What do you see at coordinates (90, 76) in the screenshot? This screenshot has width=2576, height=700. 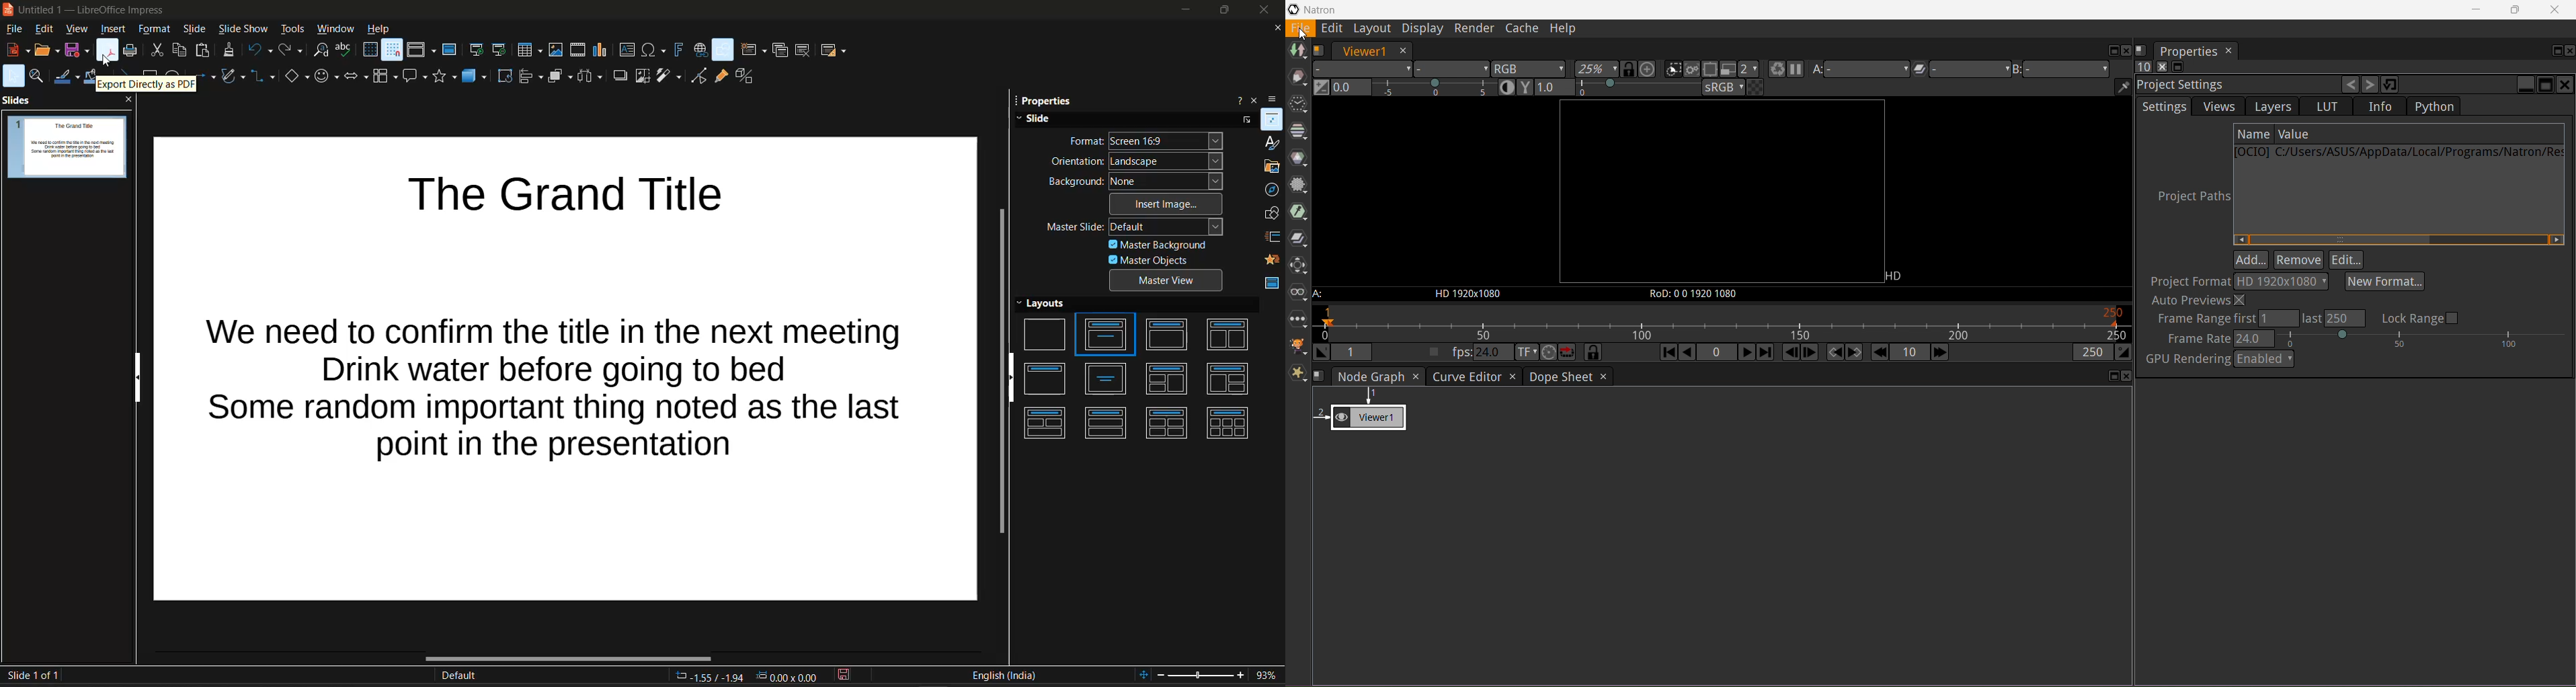 I see `fill color` at bounding box center [90, 76].